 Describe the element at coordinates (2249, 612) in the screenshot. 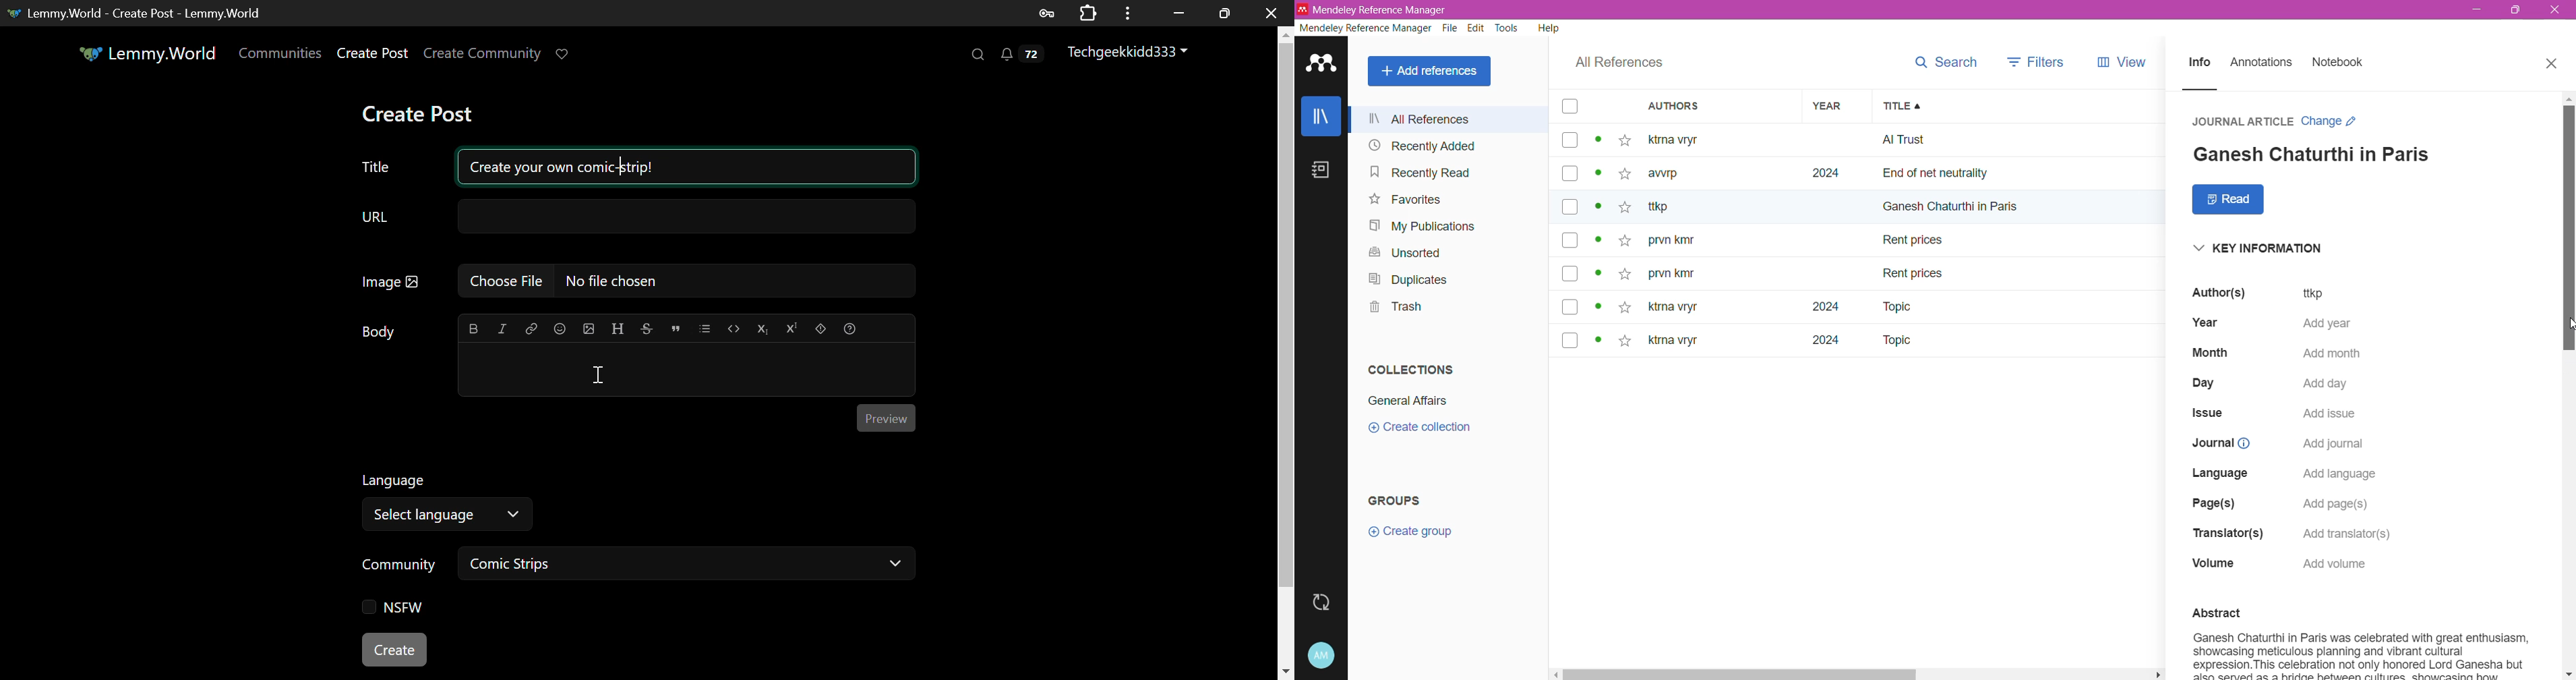

I see `Abstract` at that location.